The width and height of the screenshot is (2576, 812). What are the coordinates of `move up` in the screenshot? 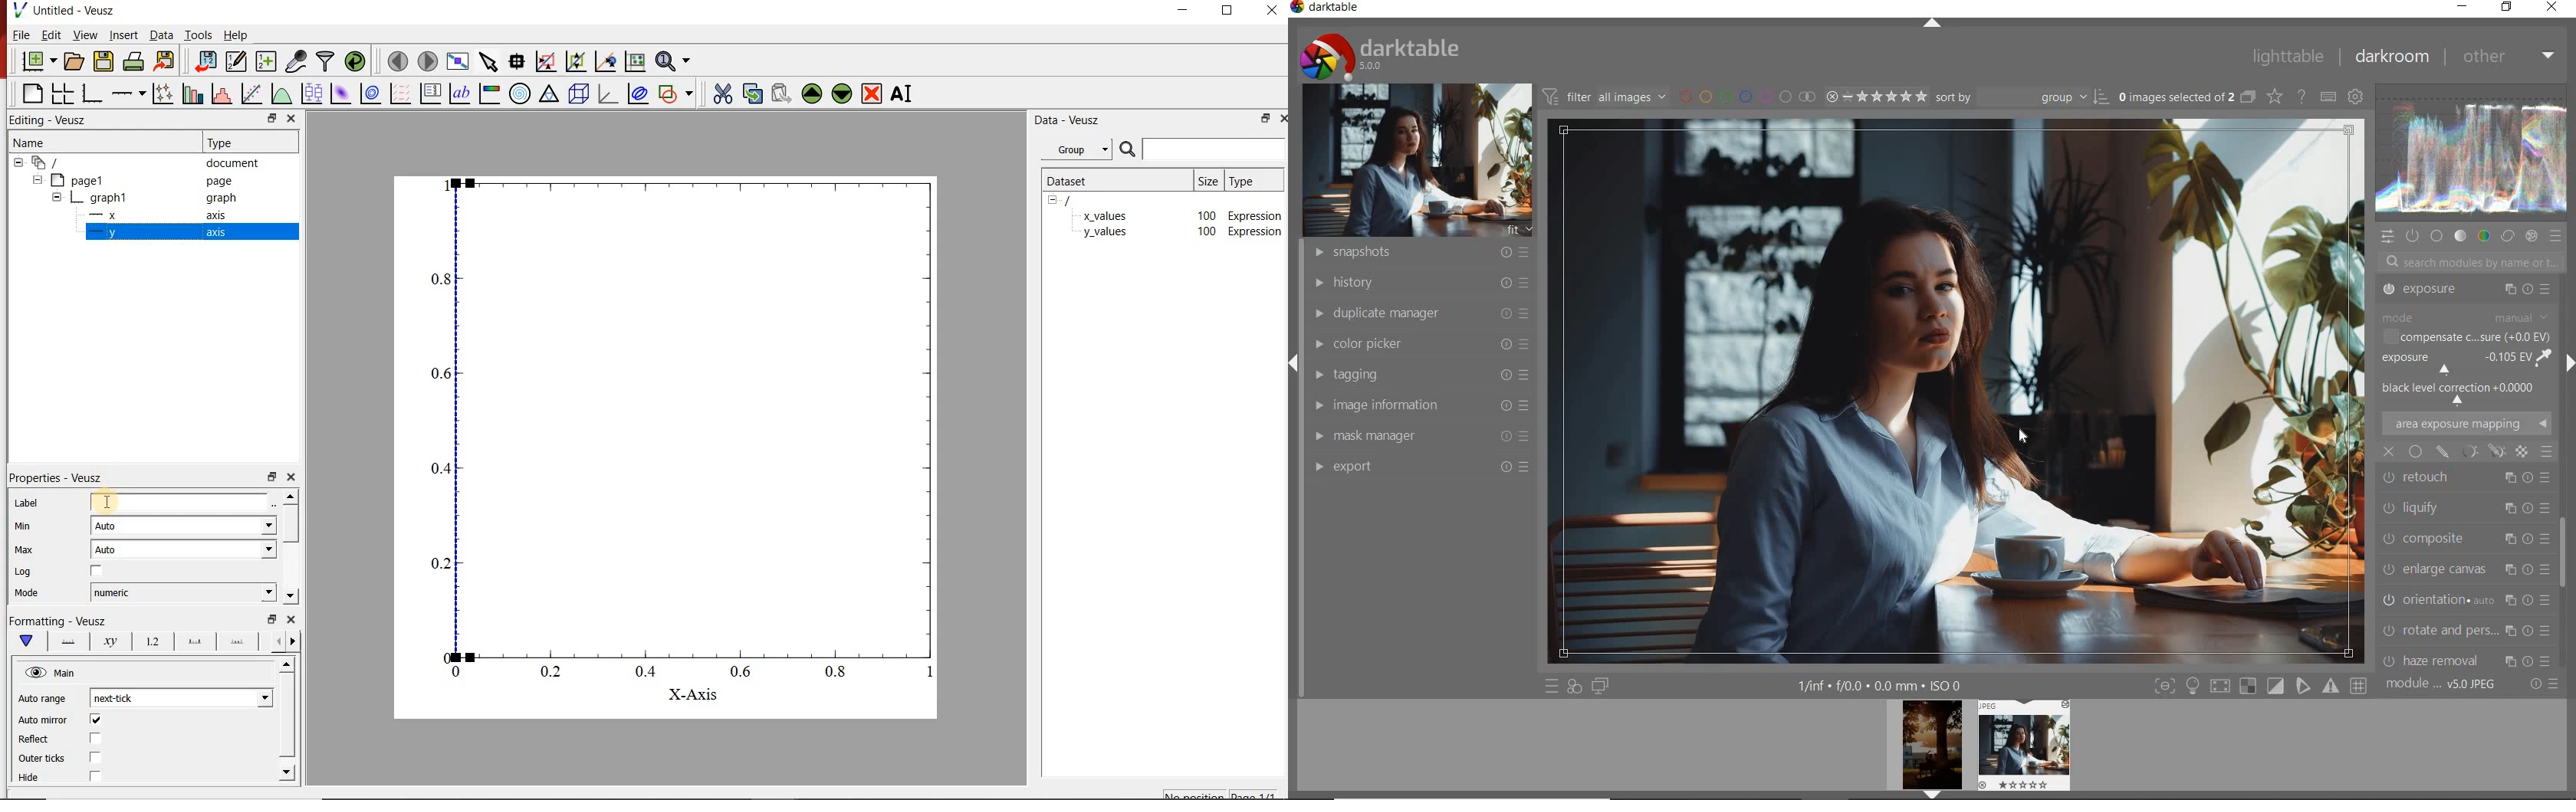 It's located at (285, 665).